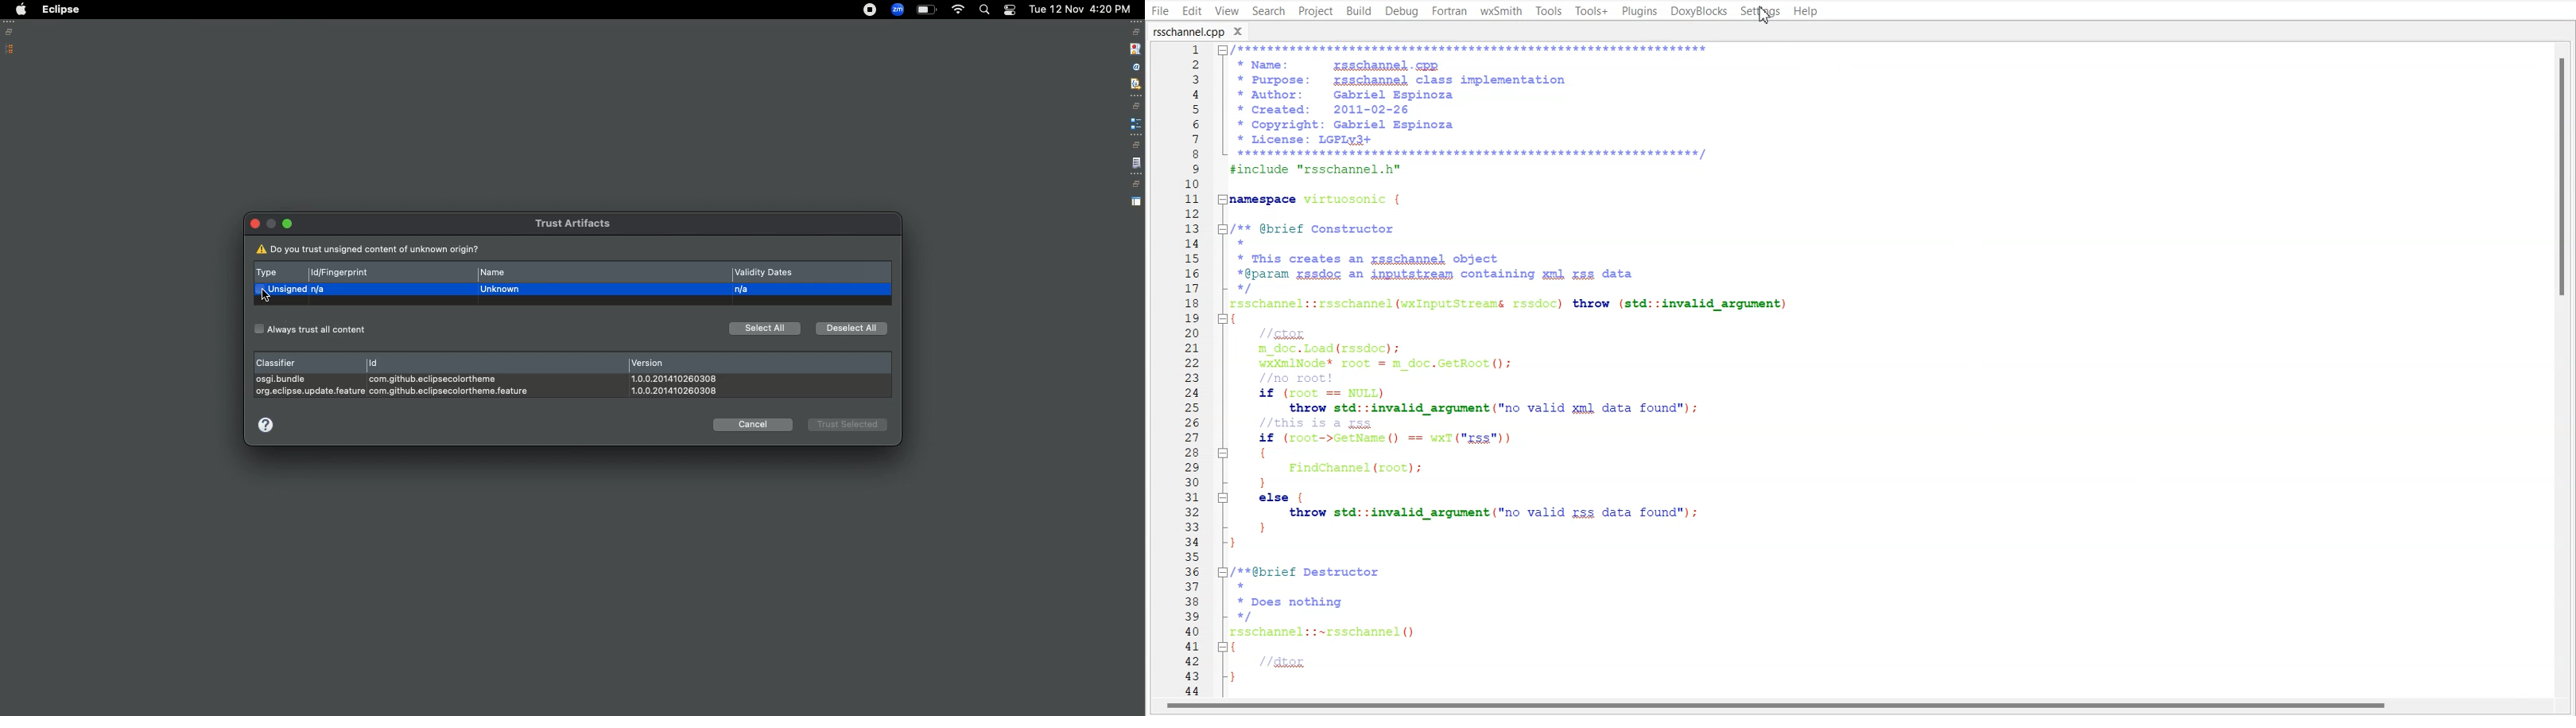  I want to click on cursor, so click(266, 294).